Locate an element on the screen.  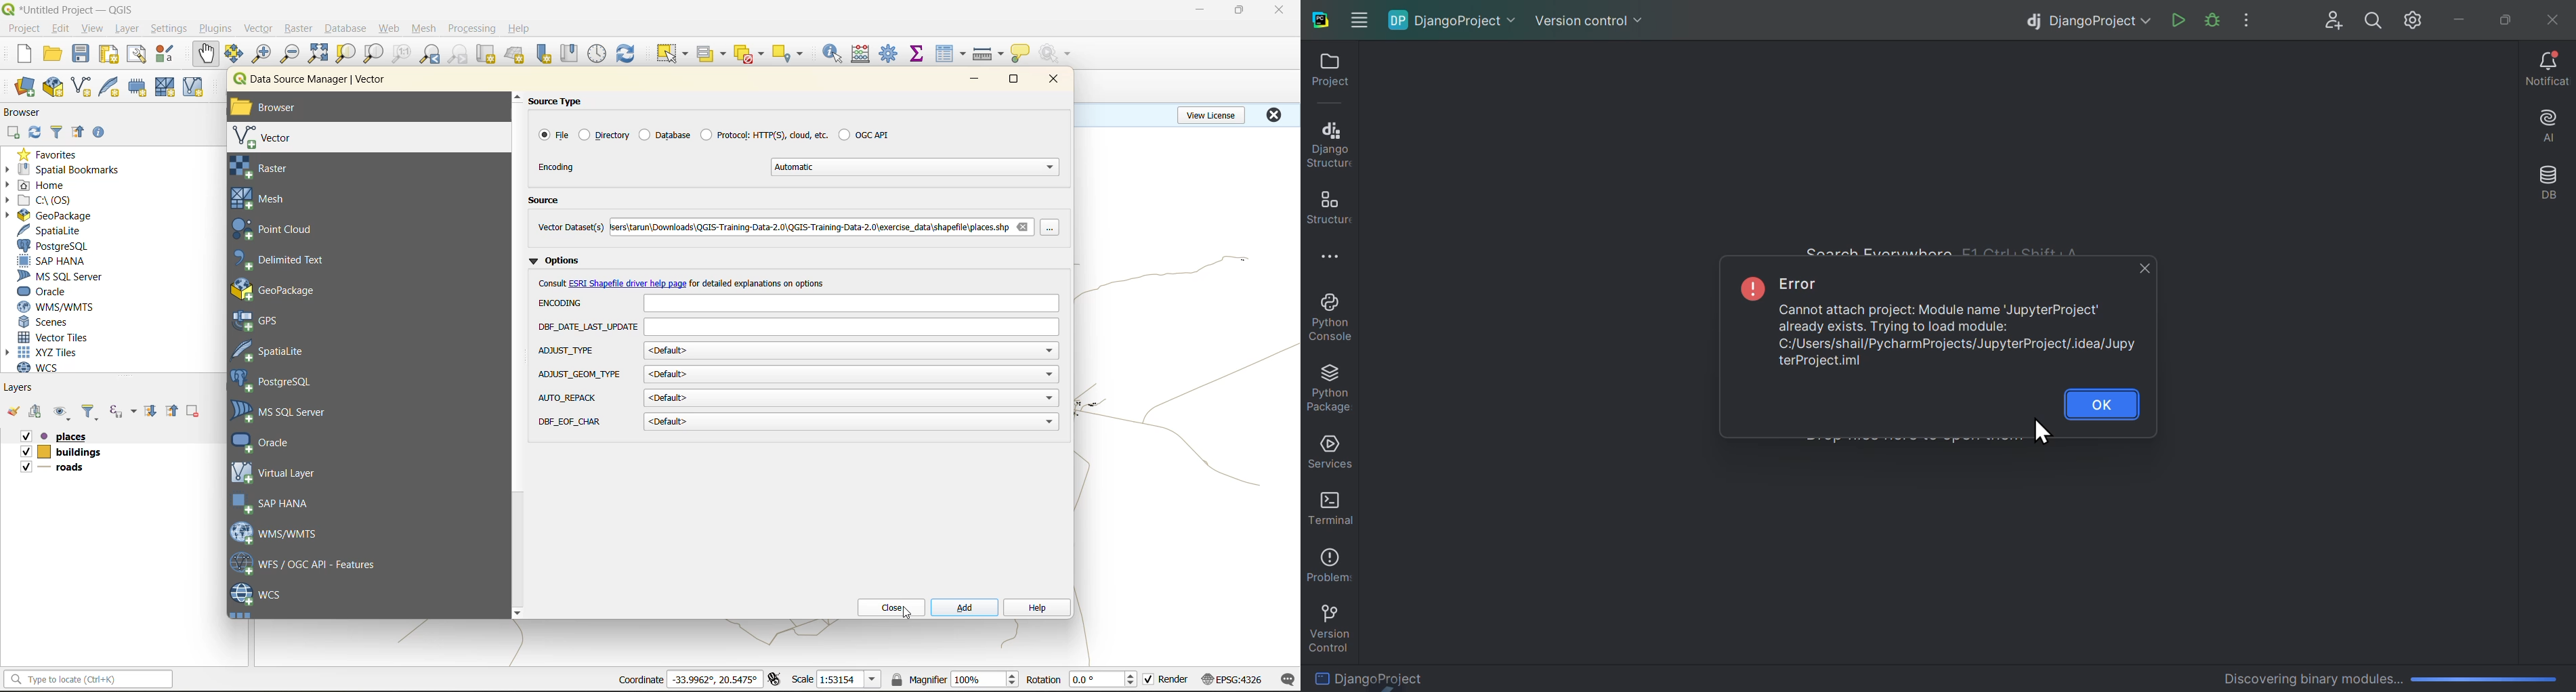
mesh is located at coordinates (425, 30).